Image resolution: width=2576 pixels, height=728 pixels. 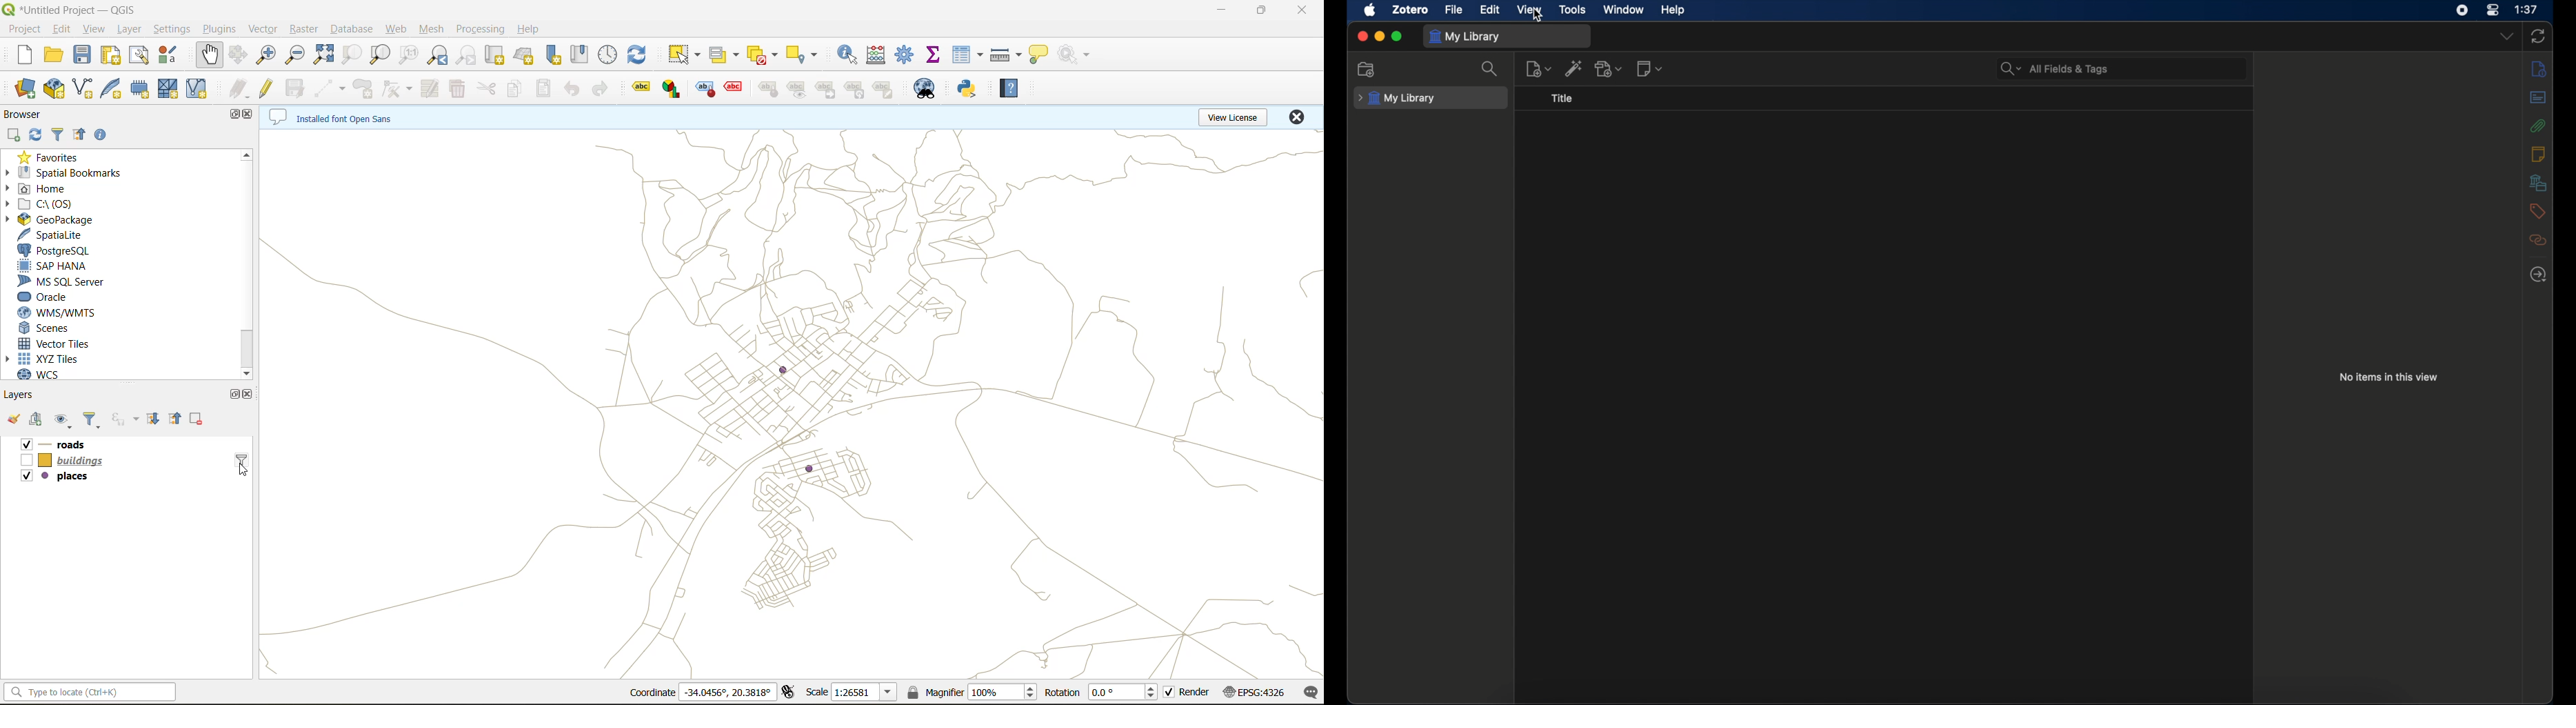 What do you see at coordinates (1253, 693) in the screenshot?
I see `crs` at bounding box center [1253, 693].